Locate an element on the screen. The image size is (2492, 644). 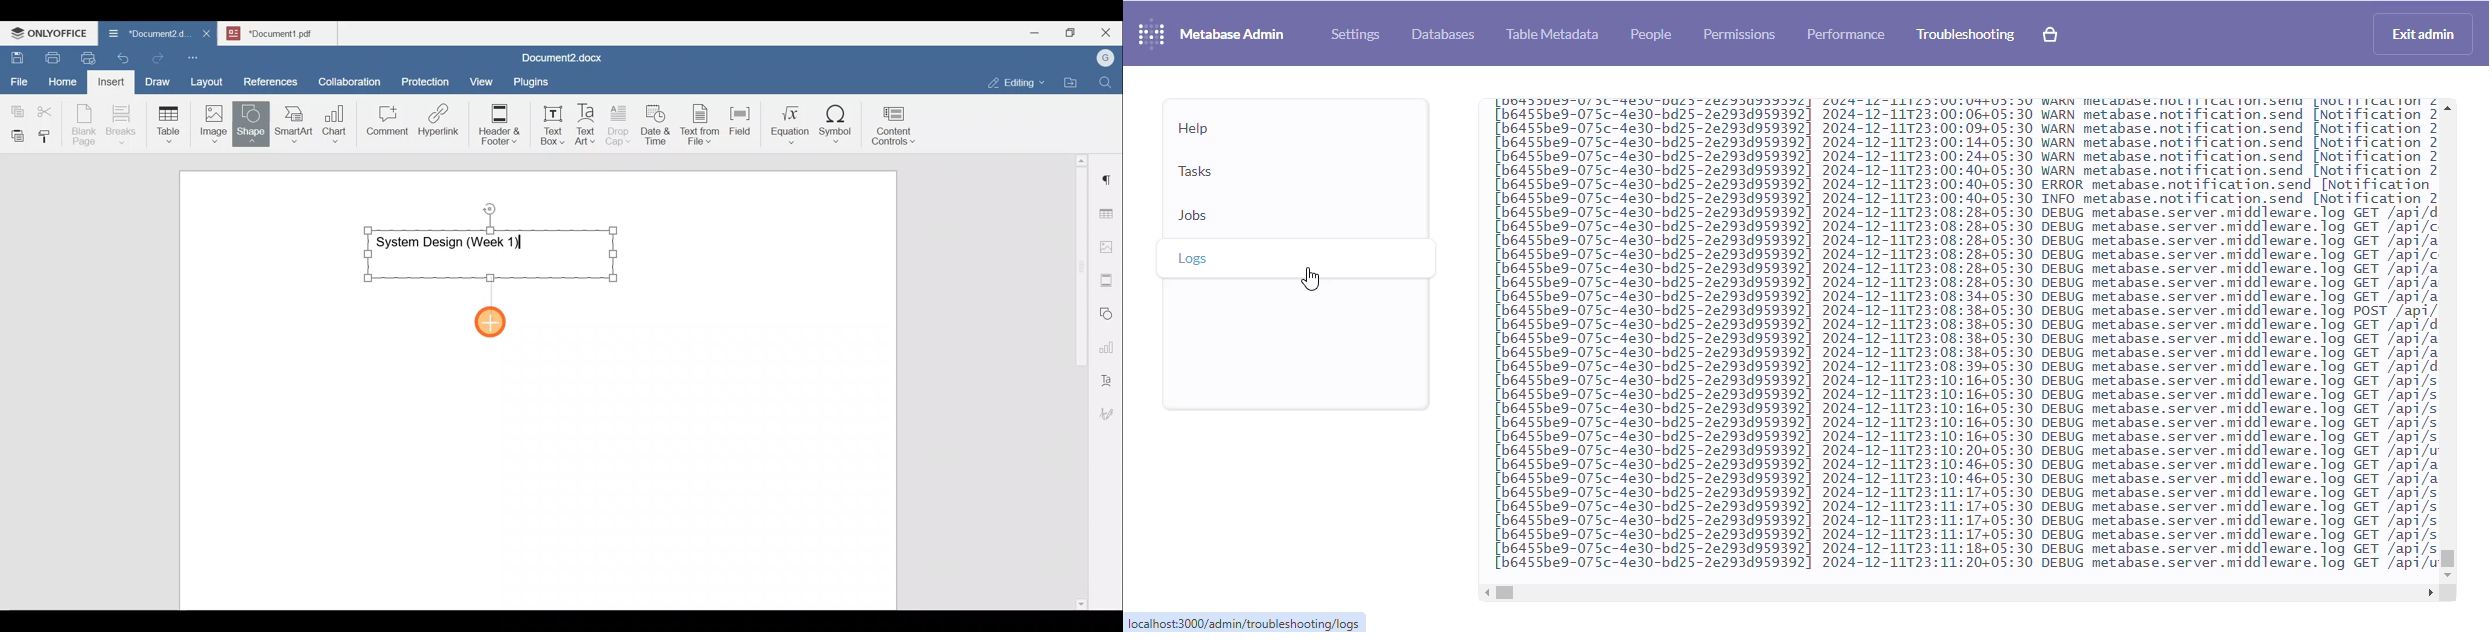
Text from file is located at coordinates (702, 123).